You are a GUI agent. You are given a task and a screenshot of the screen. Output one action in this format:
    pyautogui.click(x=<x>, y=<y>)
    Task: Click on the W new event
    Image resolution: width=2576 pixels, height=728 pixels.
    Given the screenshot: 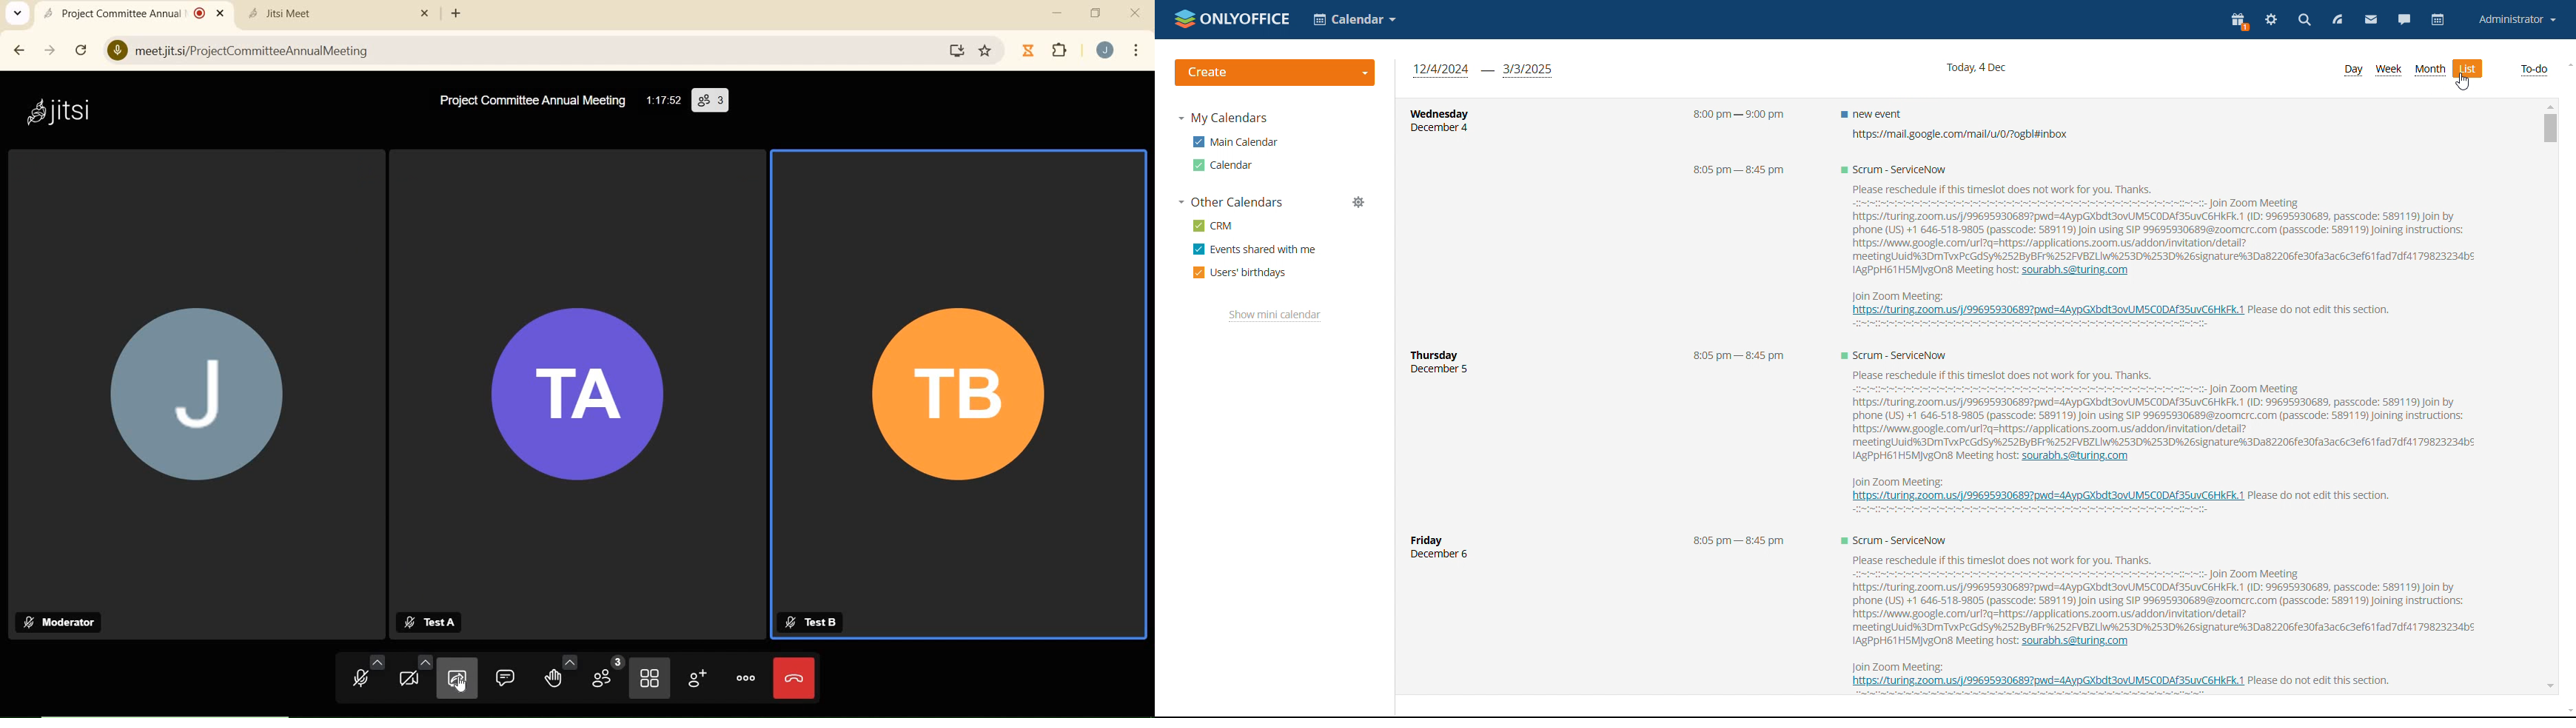 What is the action you would take?
    pyautogui.click(x=1870, y=113)
    